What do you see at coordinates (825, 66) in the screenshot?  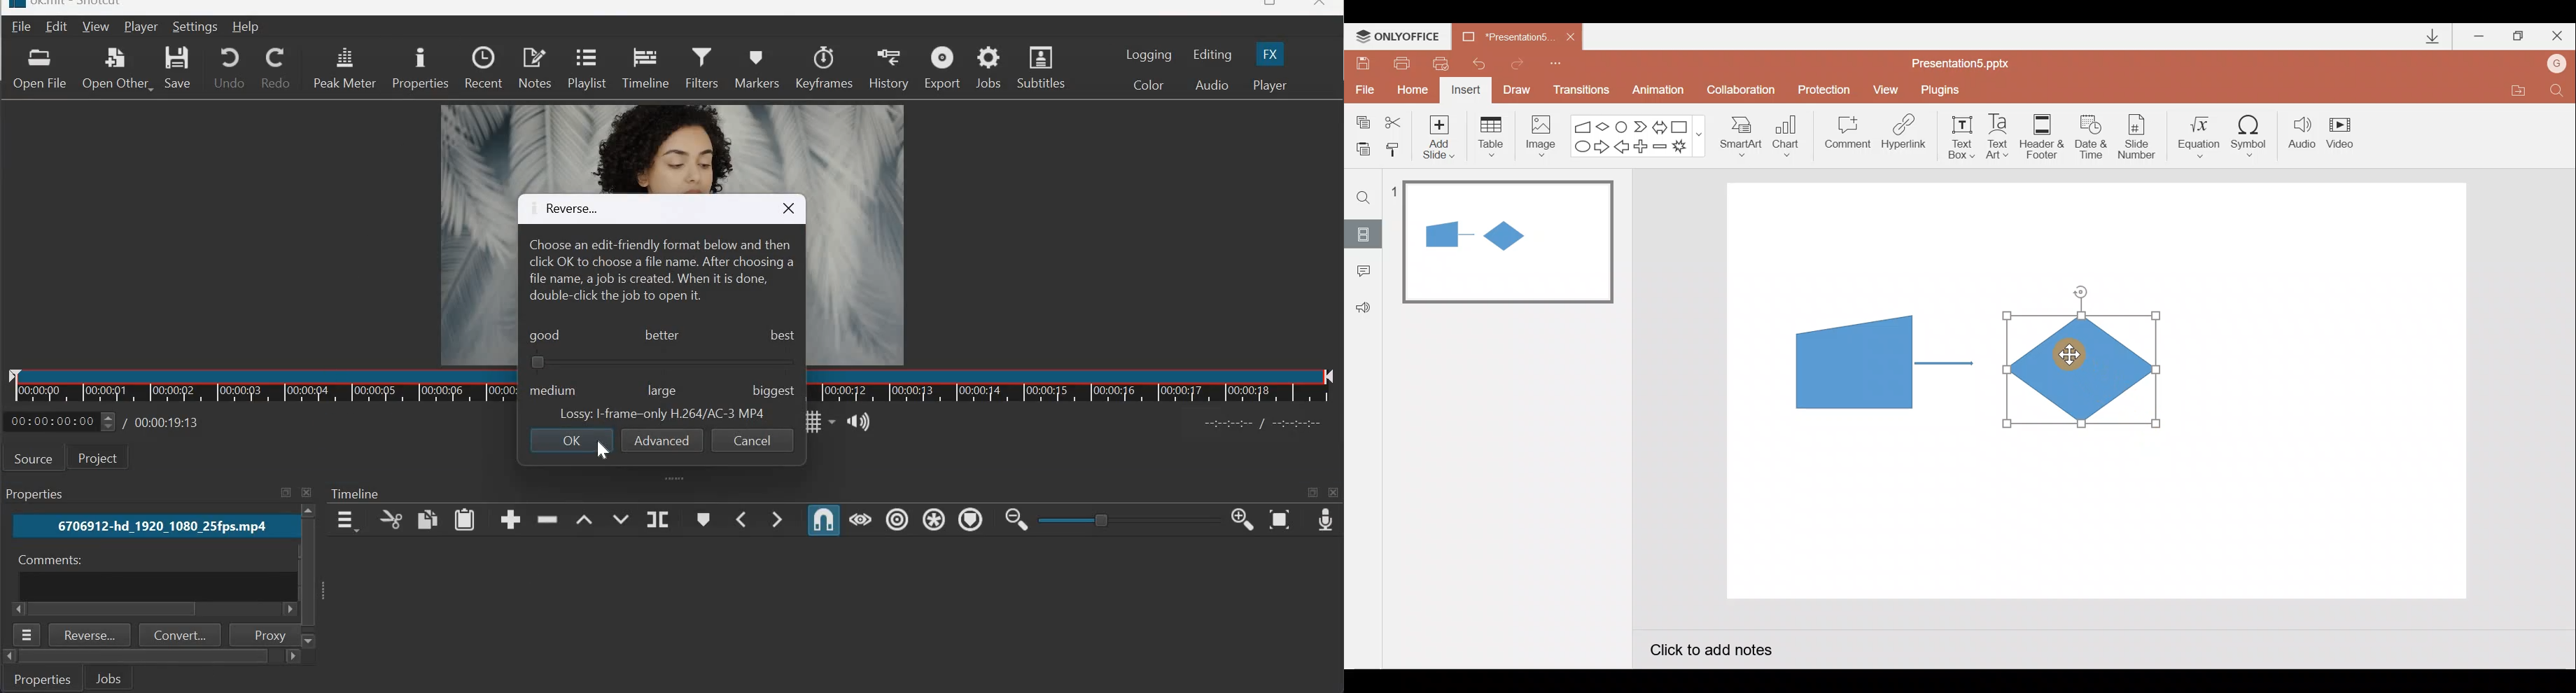 I see `Keyframes` at bounding box center [825, 66].